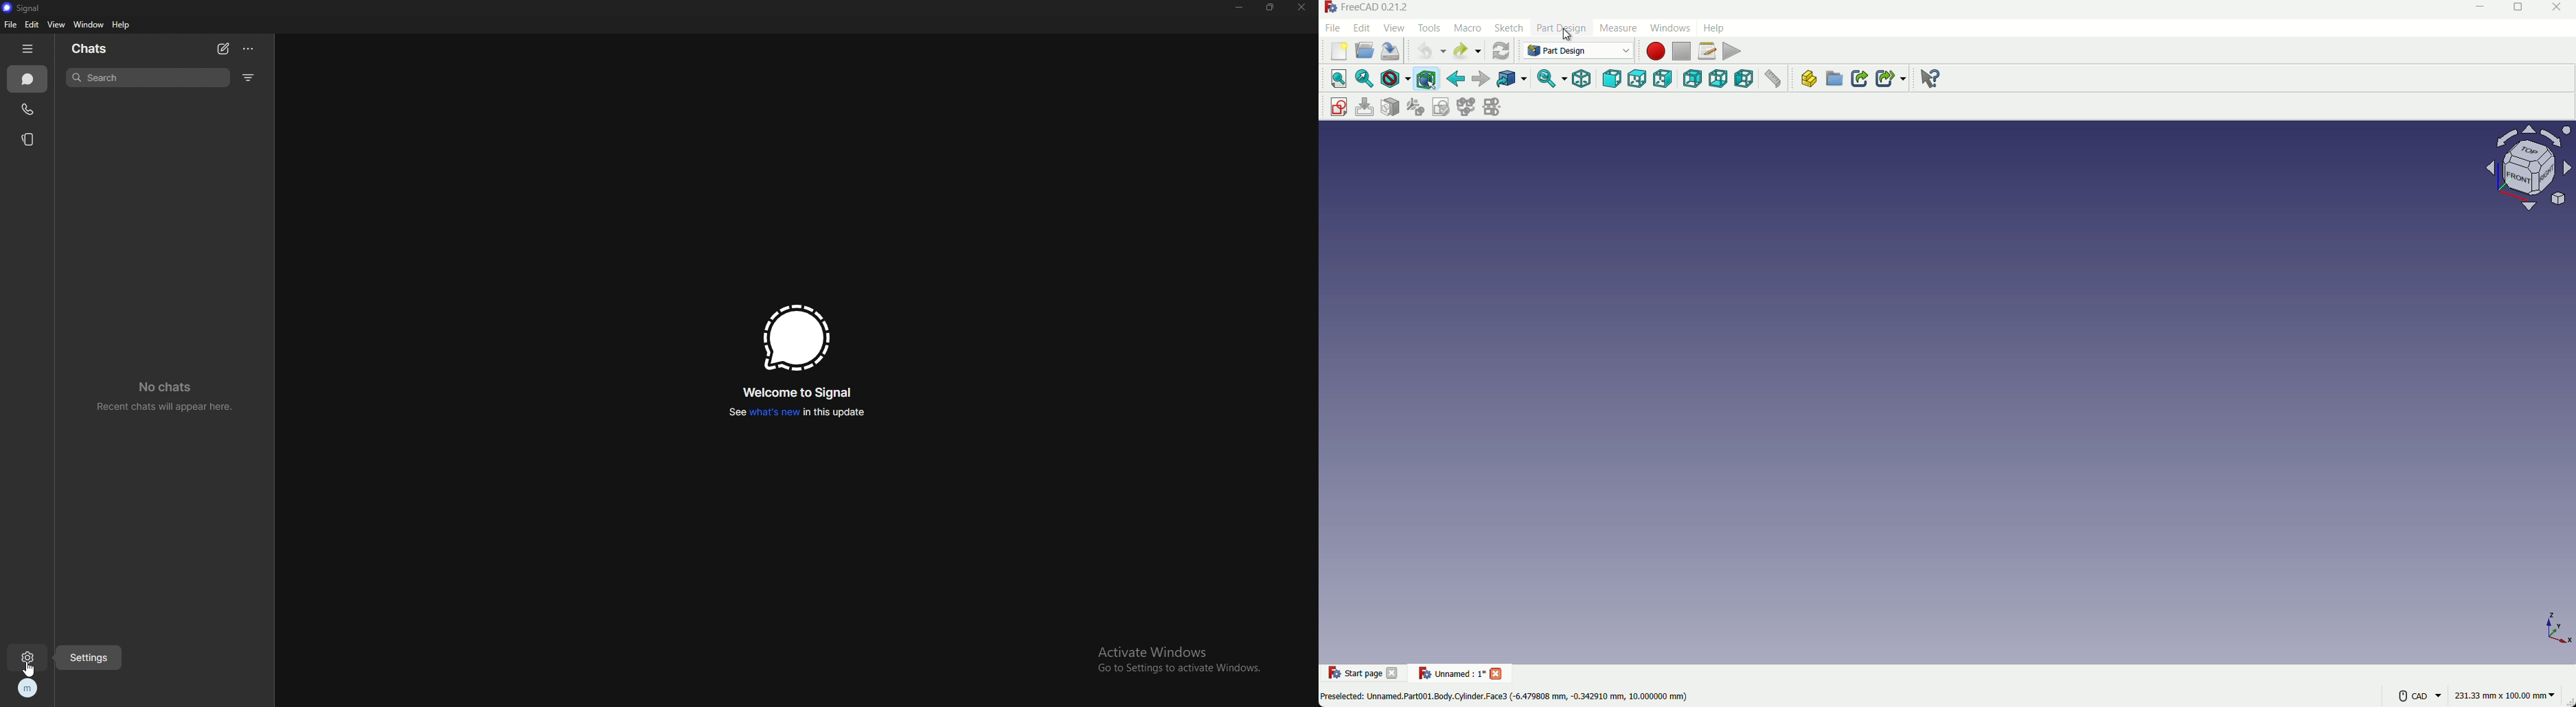 The image size is (2576, 728). Describe the element at coordinates (1499, 674) in the screenshot. I see `close project` at that location.